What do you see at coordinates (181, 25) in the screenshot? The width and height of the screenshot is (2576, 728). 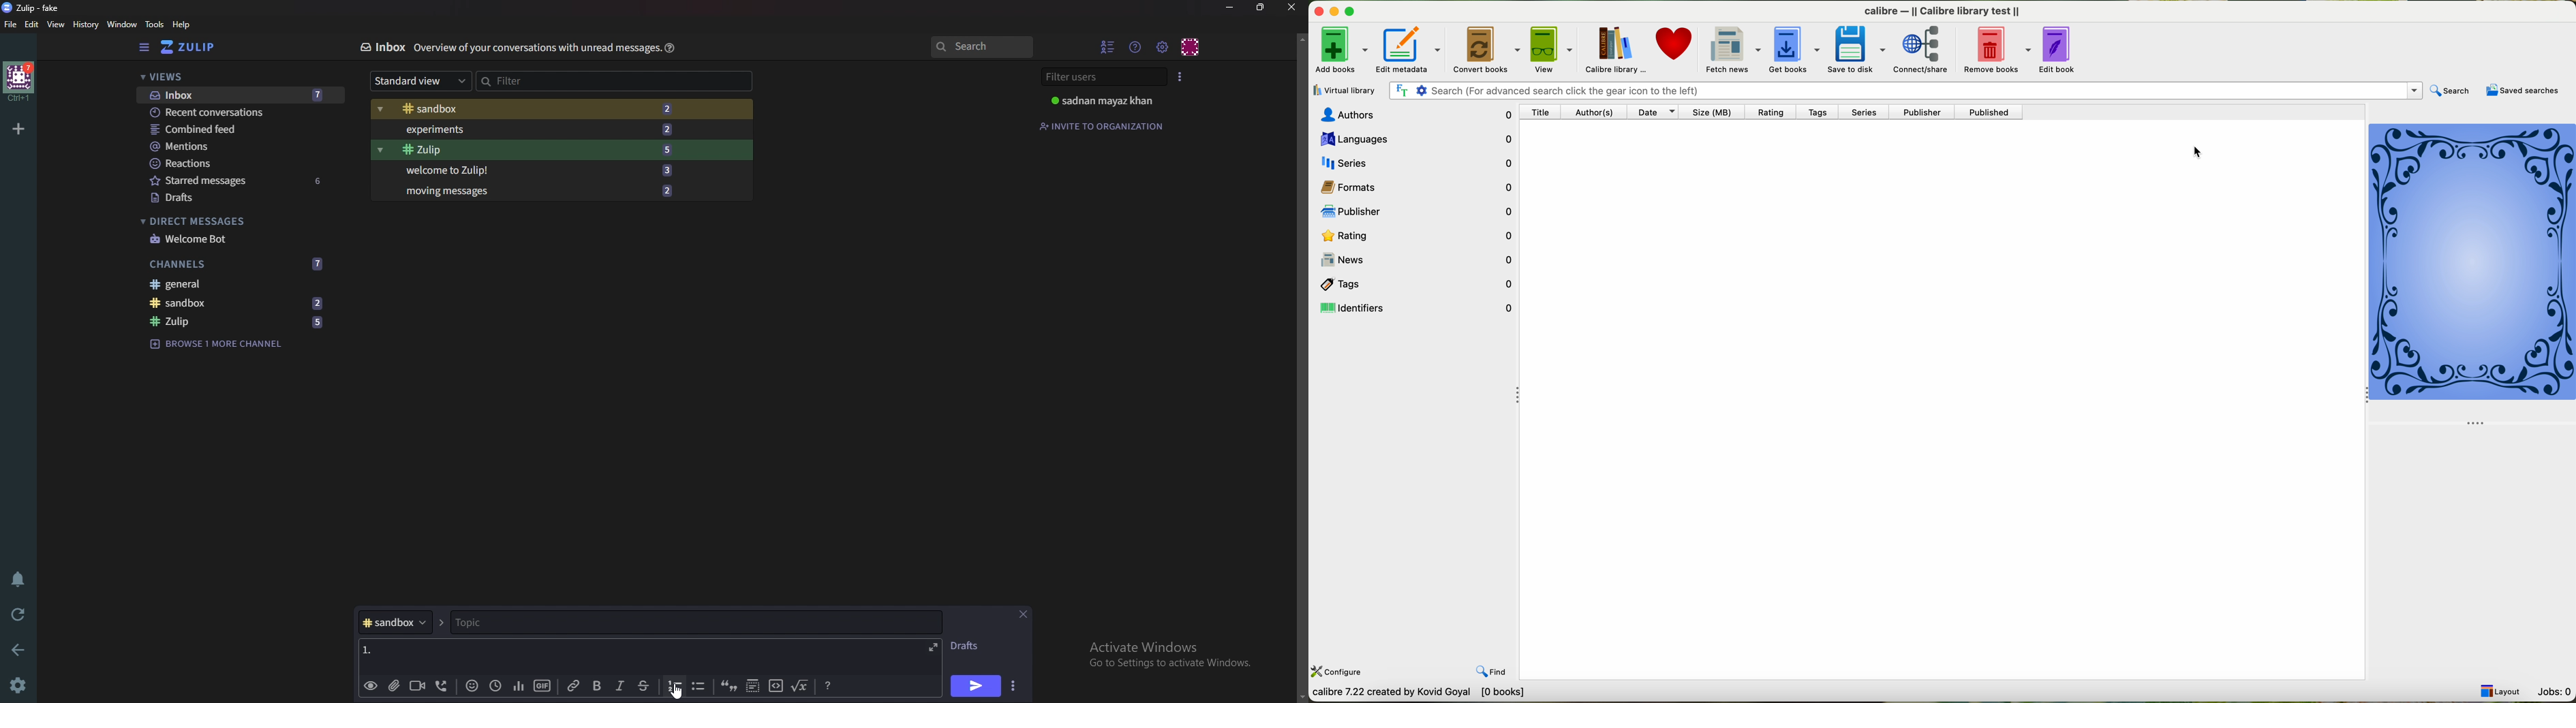 I see `help` at bounding box center [181, 25].